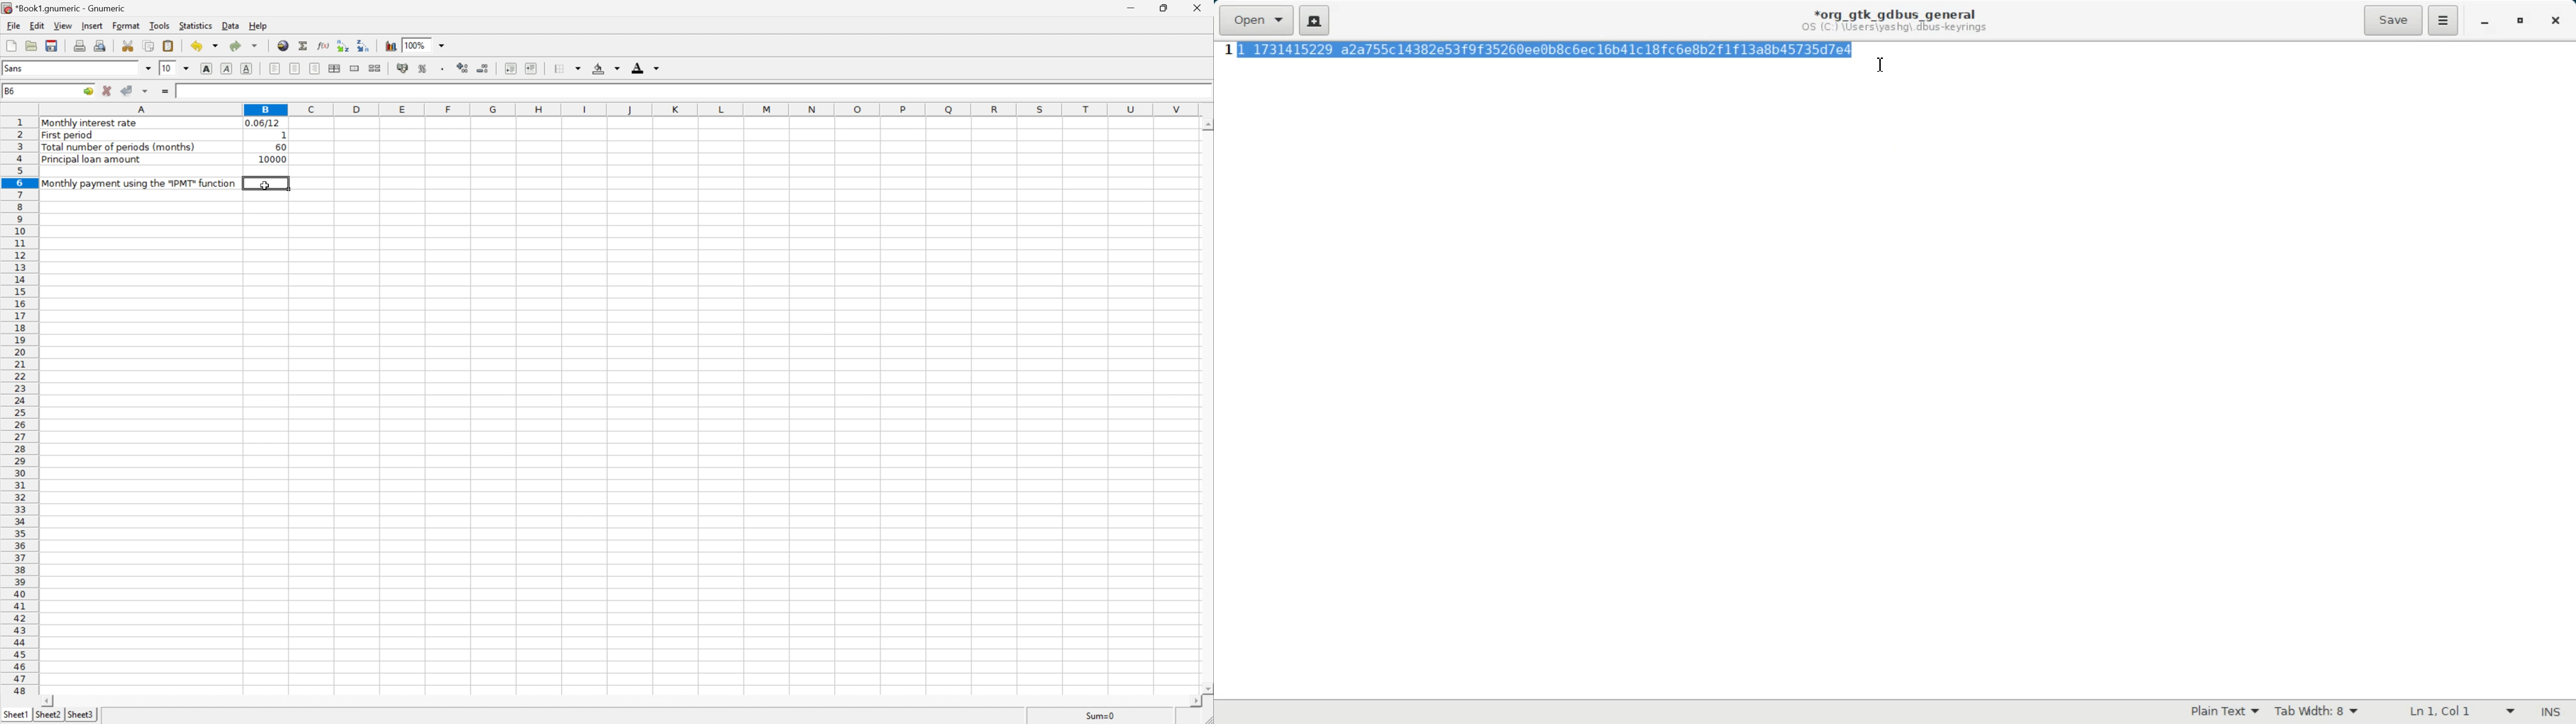 The height and width of the screenshot is (728, 2576). Describe the element at coordinates (139, 183) in the screenshot. I see `Monthly payment using the "PMT" function` at that location.